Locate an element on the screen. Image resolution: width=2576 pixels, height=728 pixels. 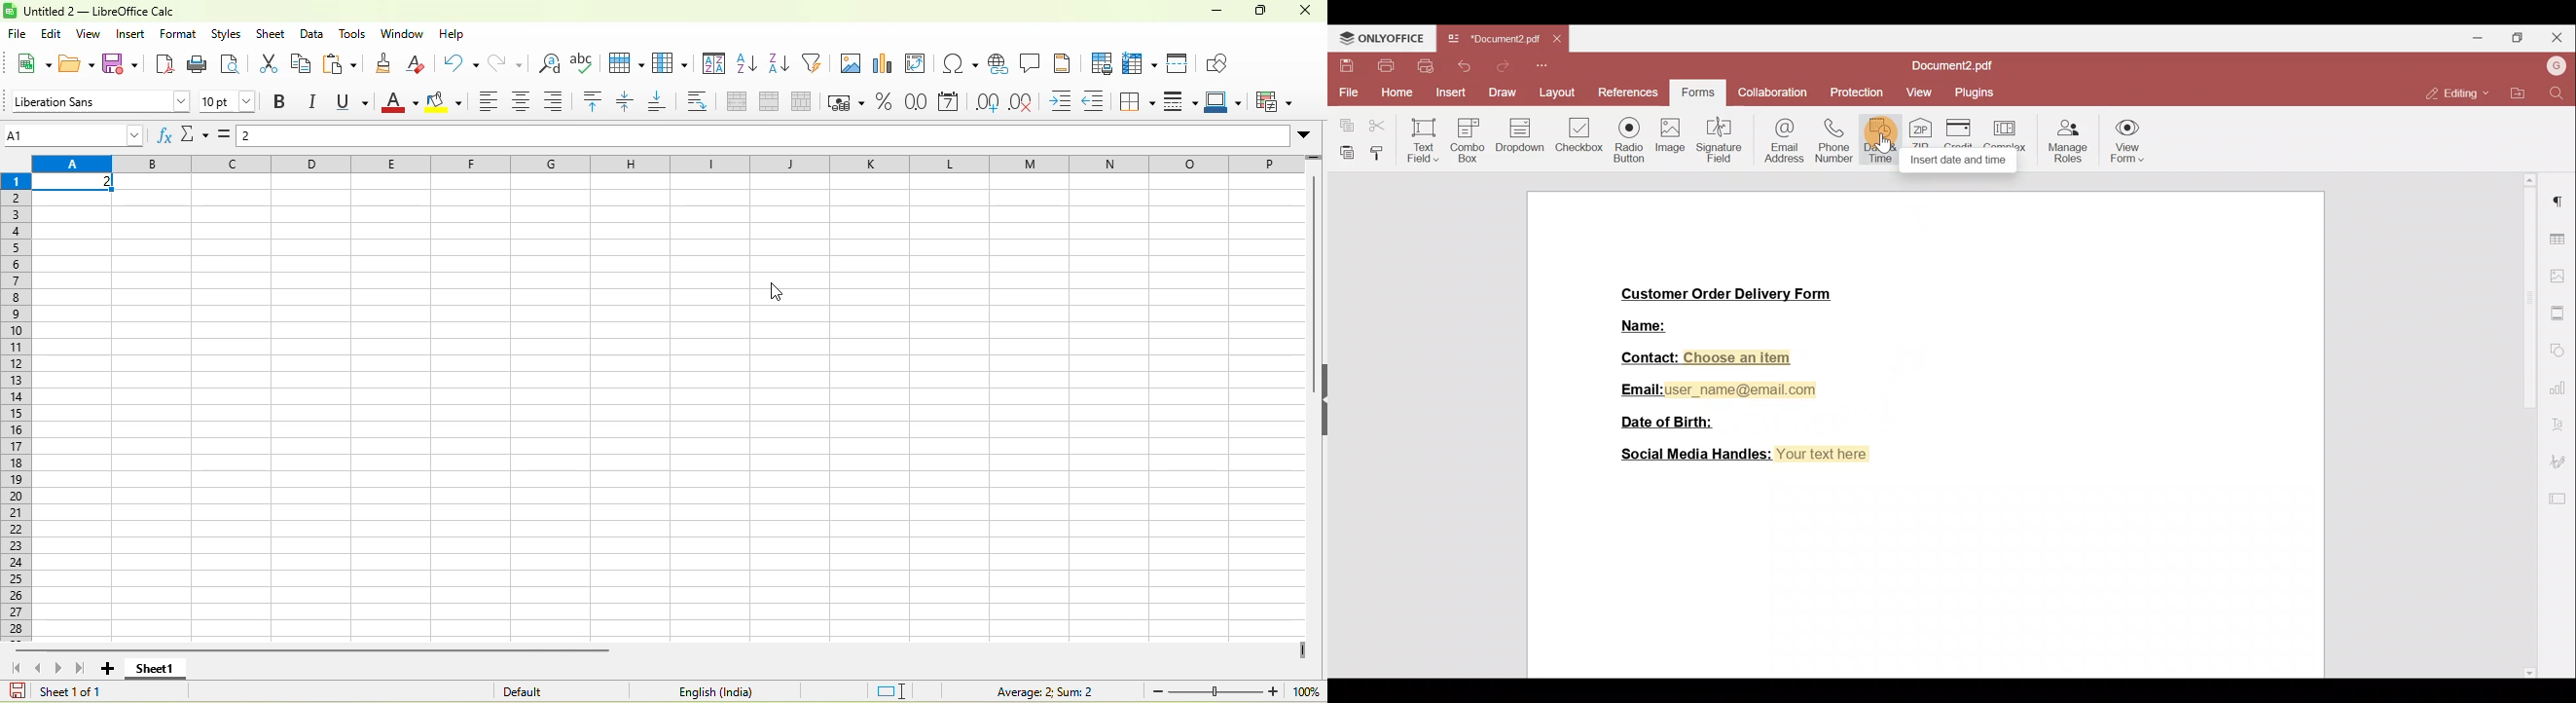
Name: is located at coordinates (1646, 324).